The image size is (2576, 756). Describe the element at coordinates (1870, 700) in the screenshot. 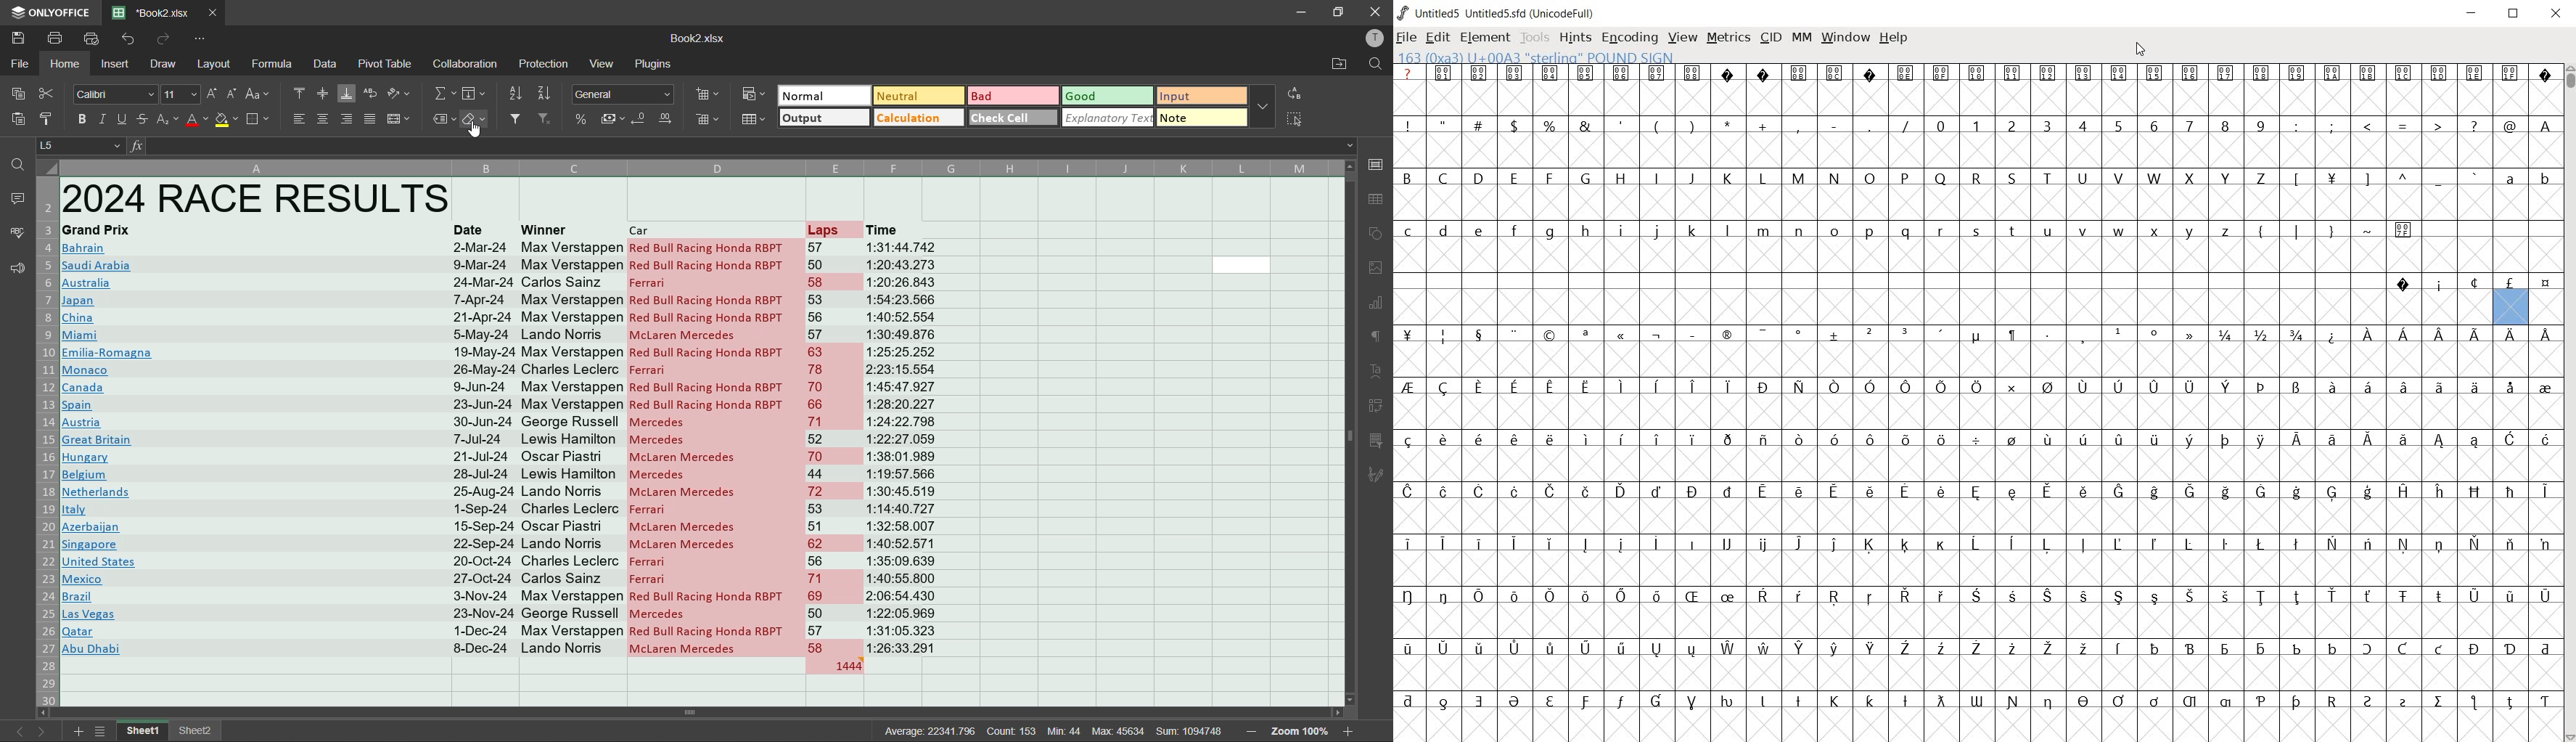

I see `` at that location.